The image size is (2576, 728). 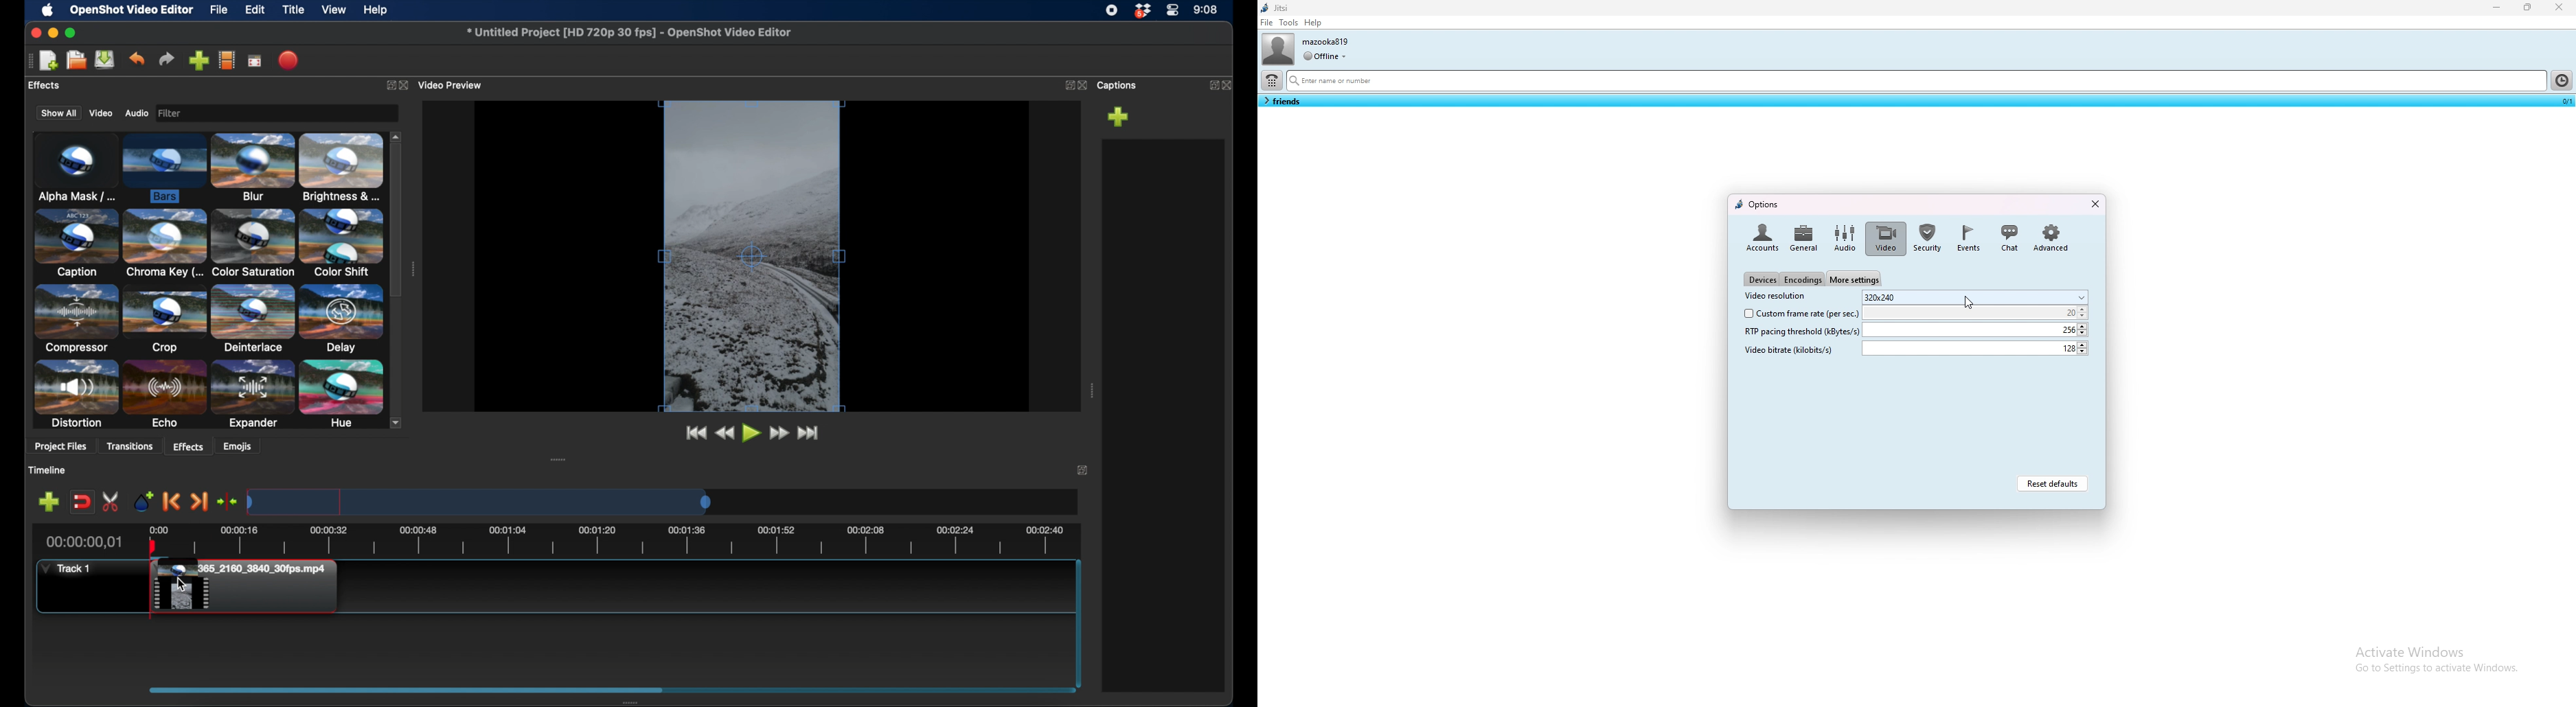 I want to click on cursor, so click(x=183, y=583).